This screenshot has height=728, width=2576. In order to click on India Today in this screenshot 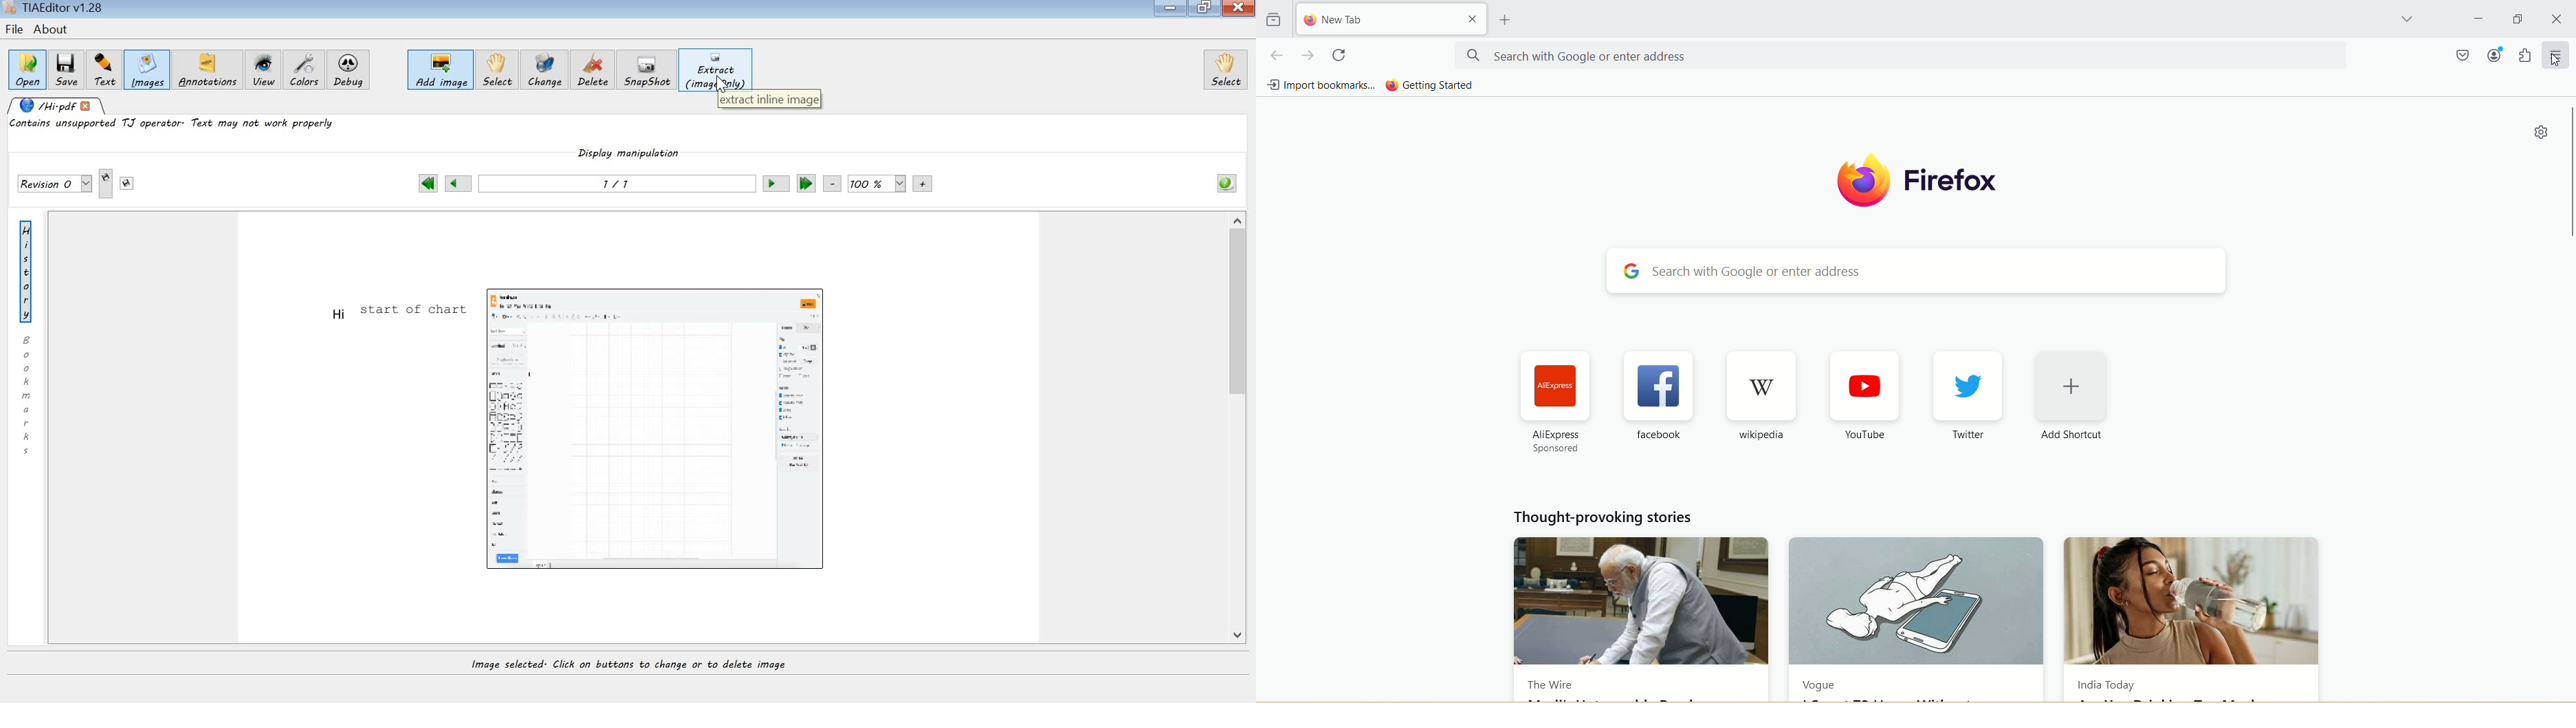, I will do `click(2104, 685)`.